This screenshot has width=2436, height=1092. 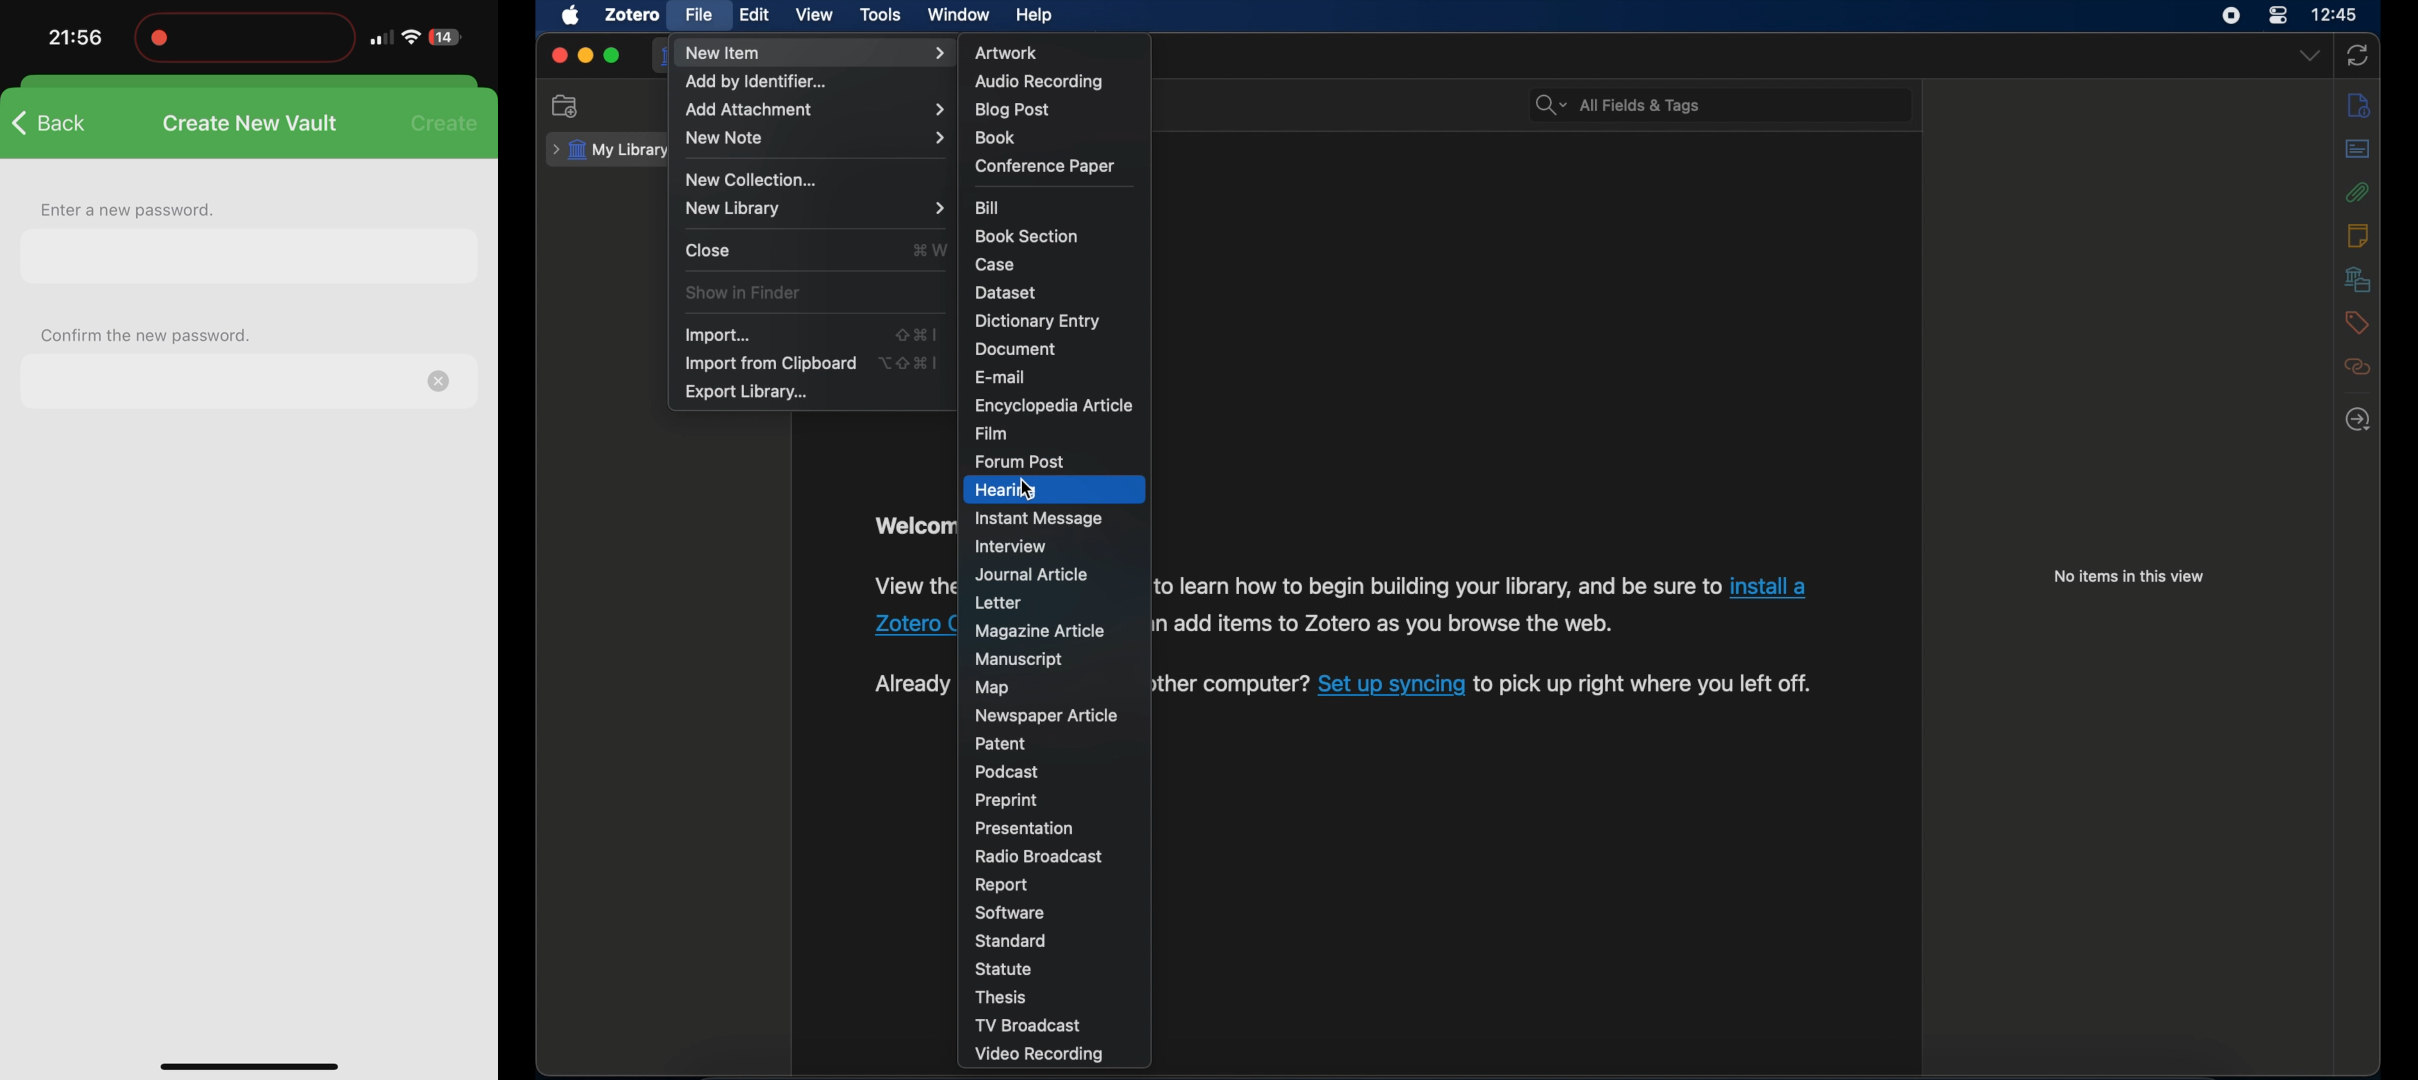 I want to click on blog post, so click(x=1012, y=111).